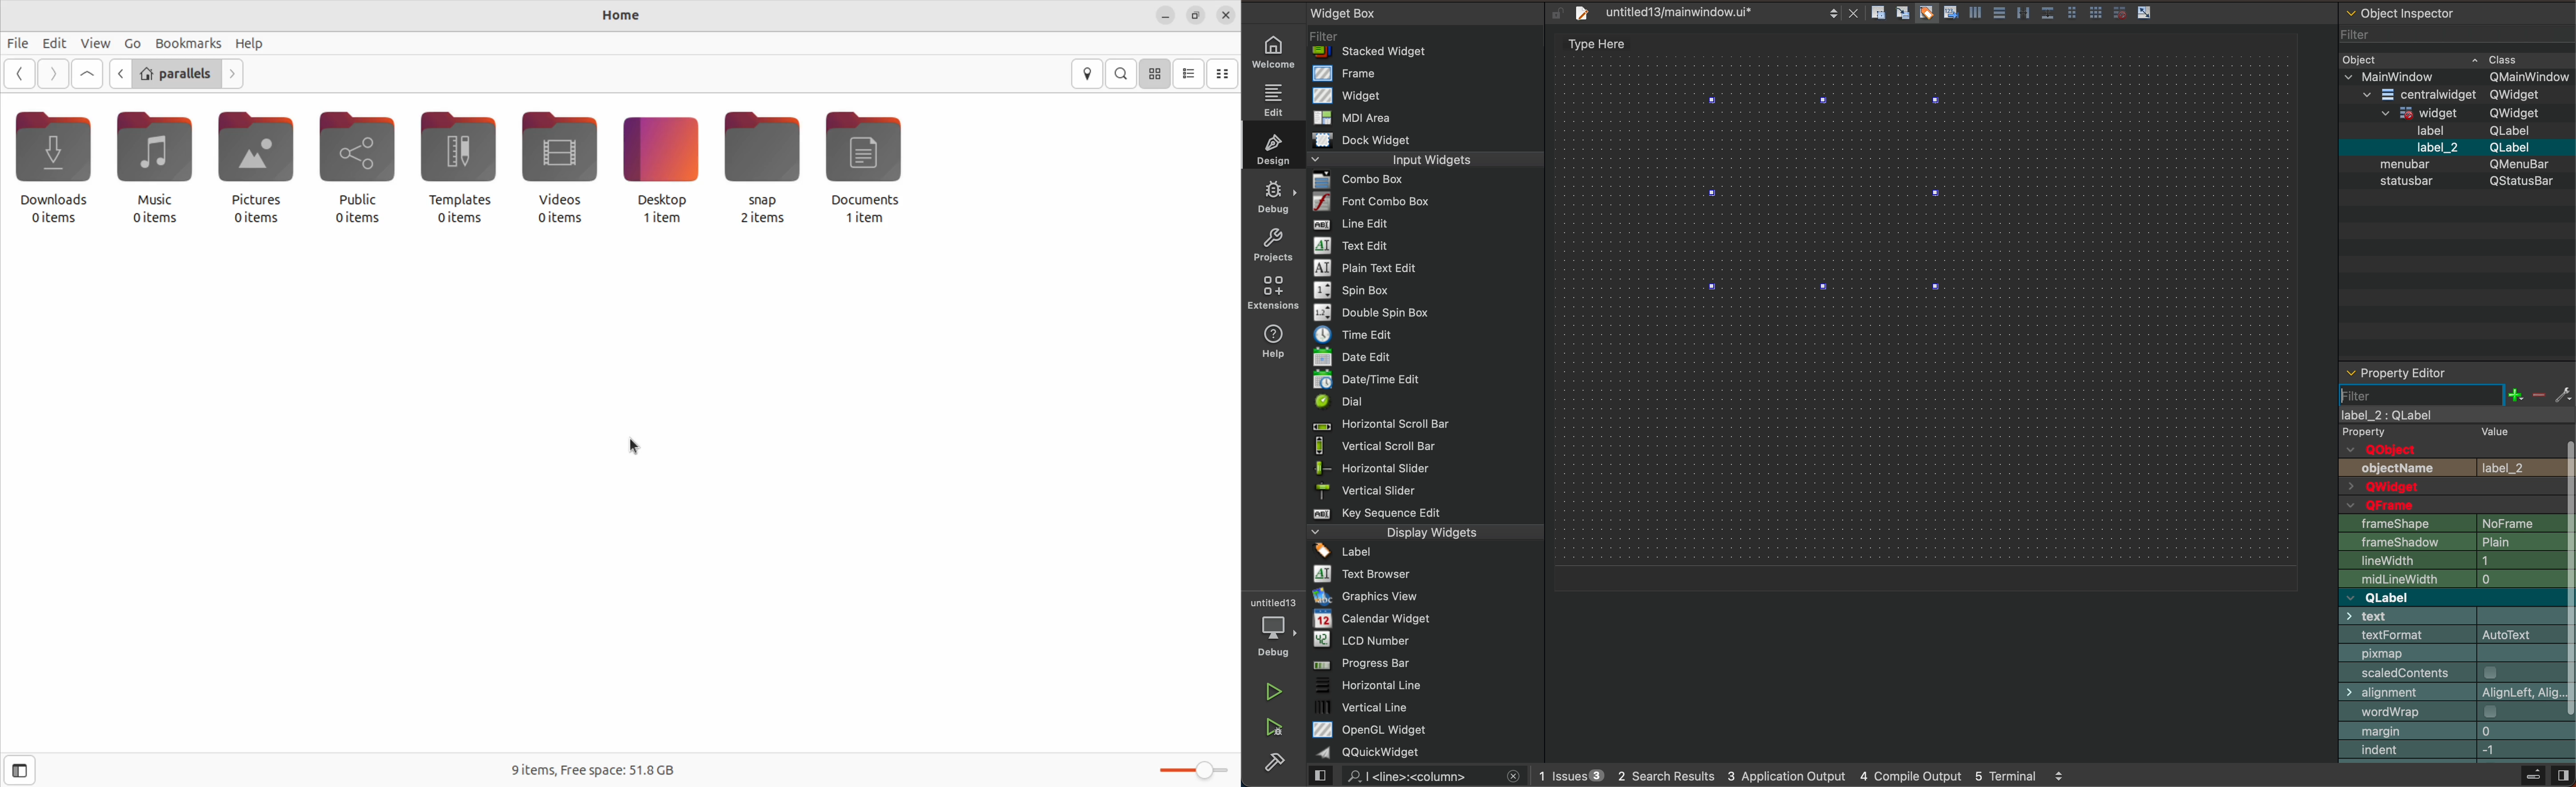 The width and height of the screenshot is (2576, 812). I want to click on help, so click(1278, 339).